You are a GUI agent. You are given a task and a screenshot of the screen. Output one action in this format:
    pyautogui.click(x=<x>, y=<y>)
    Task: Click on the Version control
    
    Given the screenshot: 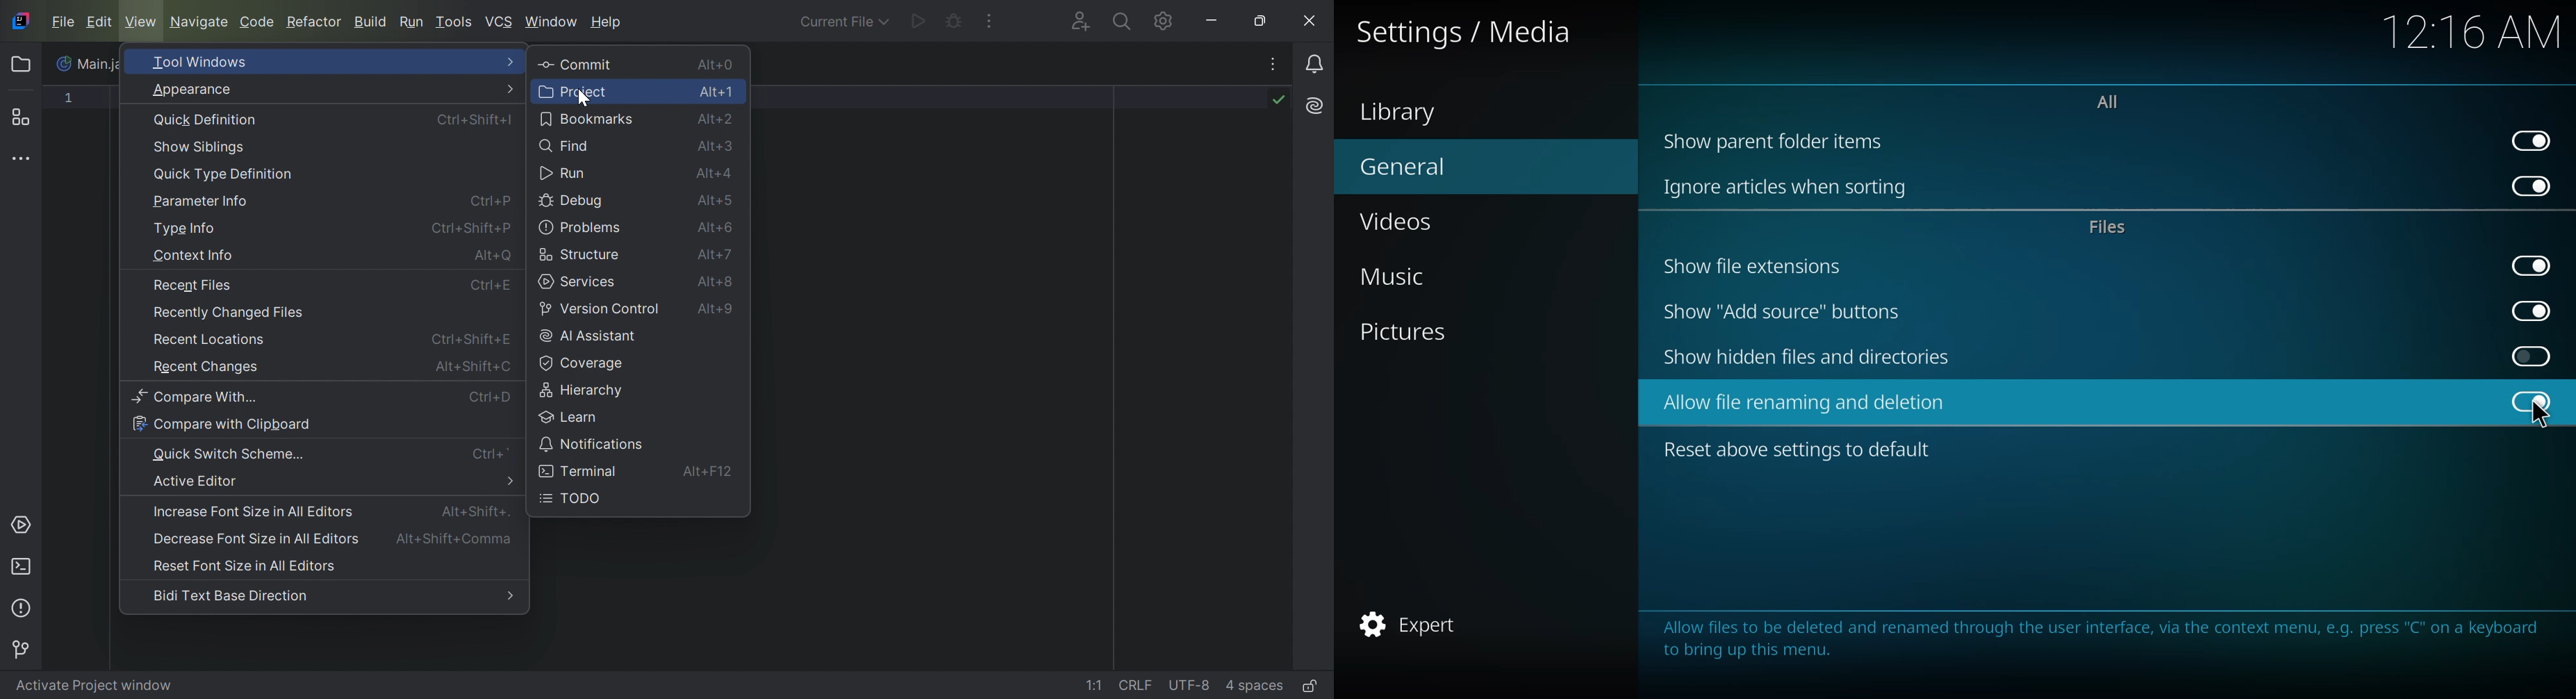 What is the action you would take?
    pyautogui.click(x=25, y=648)
    